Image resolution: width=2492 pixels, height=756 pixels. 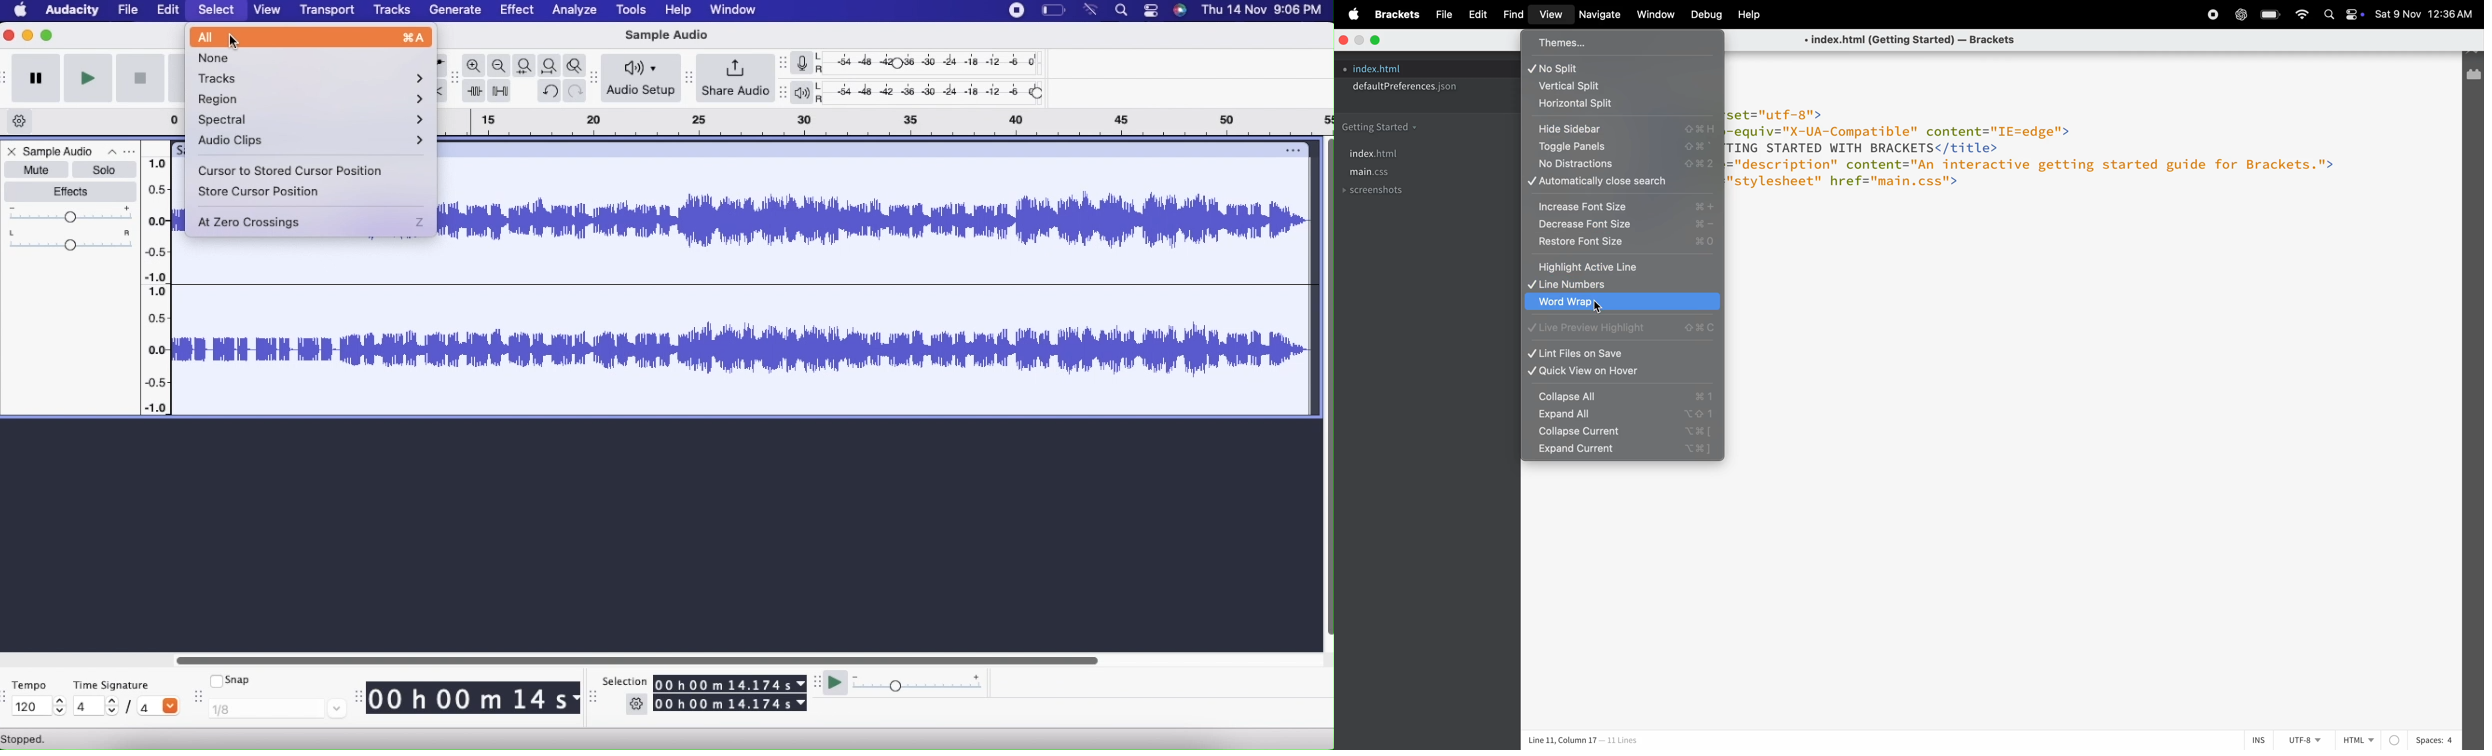 What do you see at coordinates (1380, 69) in the screenshot?
I see `index.html` at bounding box center [1380, 69].